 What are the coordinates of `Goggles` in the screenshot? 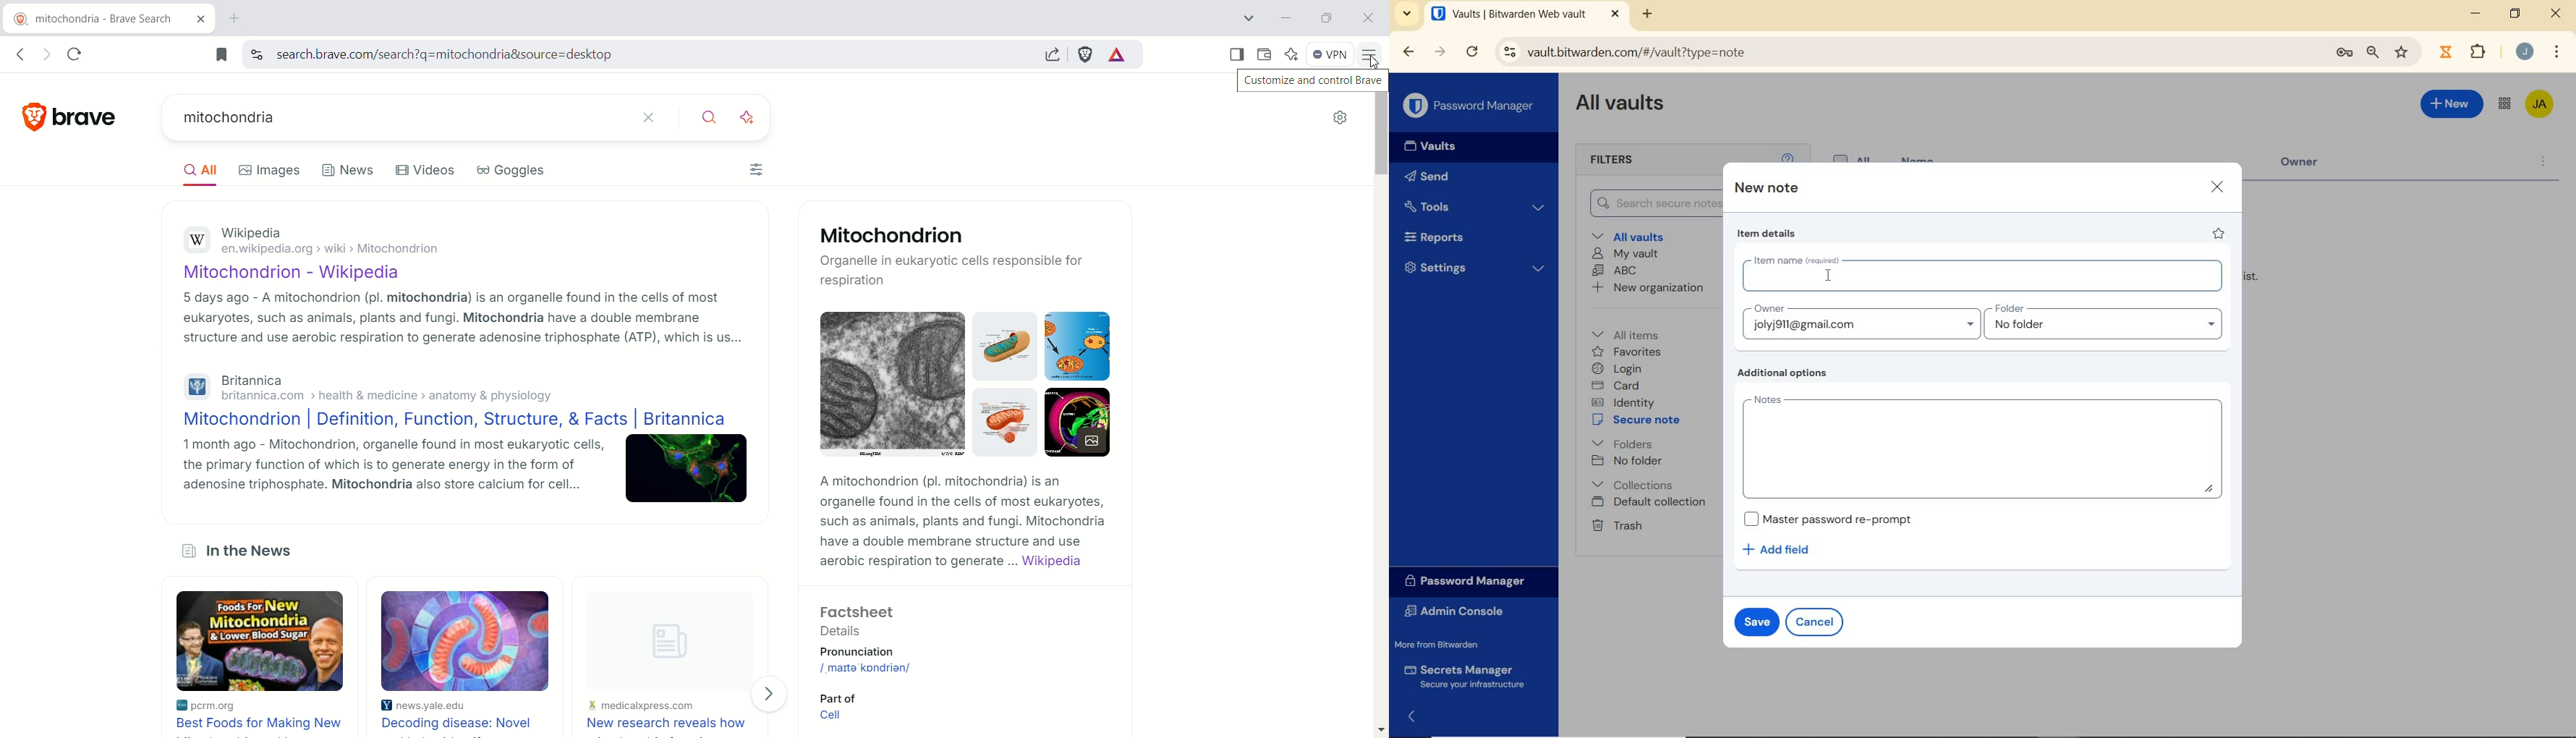 It's located at (511, 174).